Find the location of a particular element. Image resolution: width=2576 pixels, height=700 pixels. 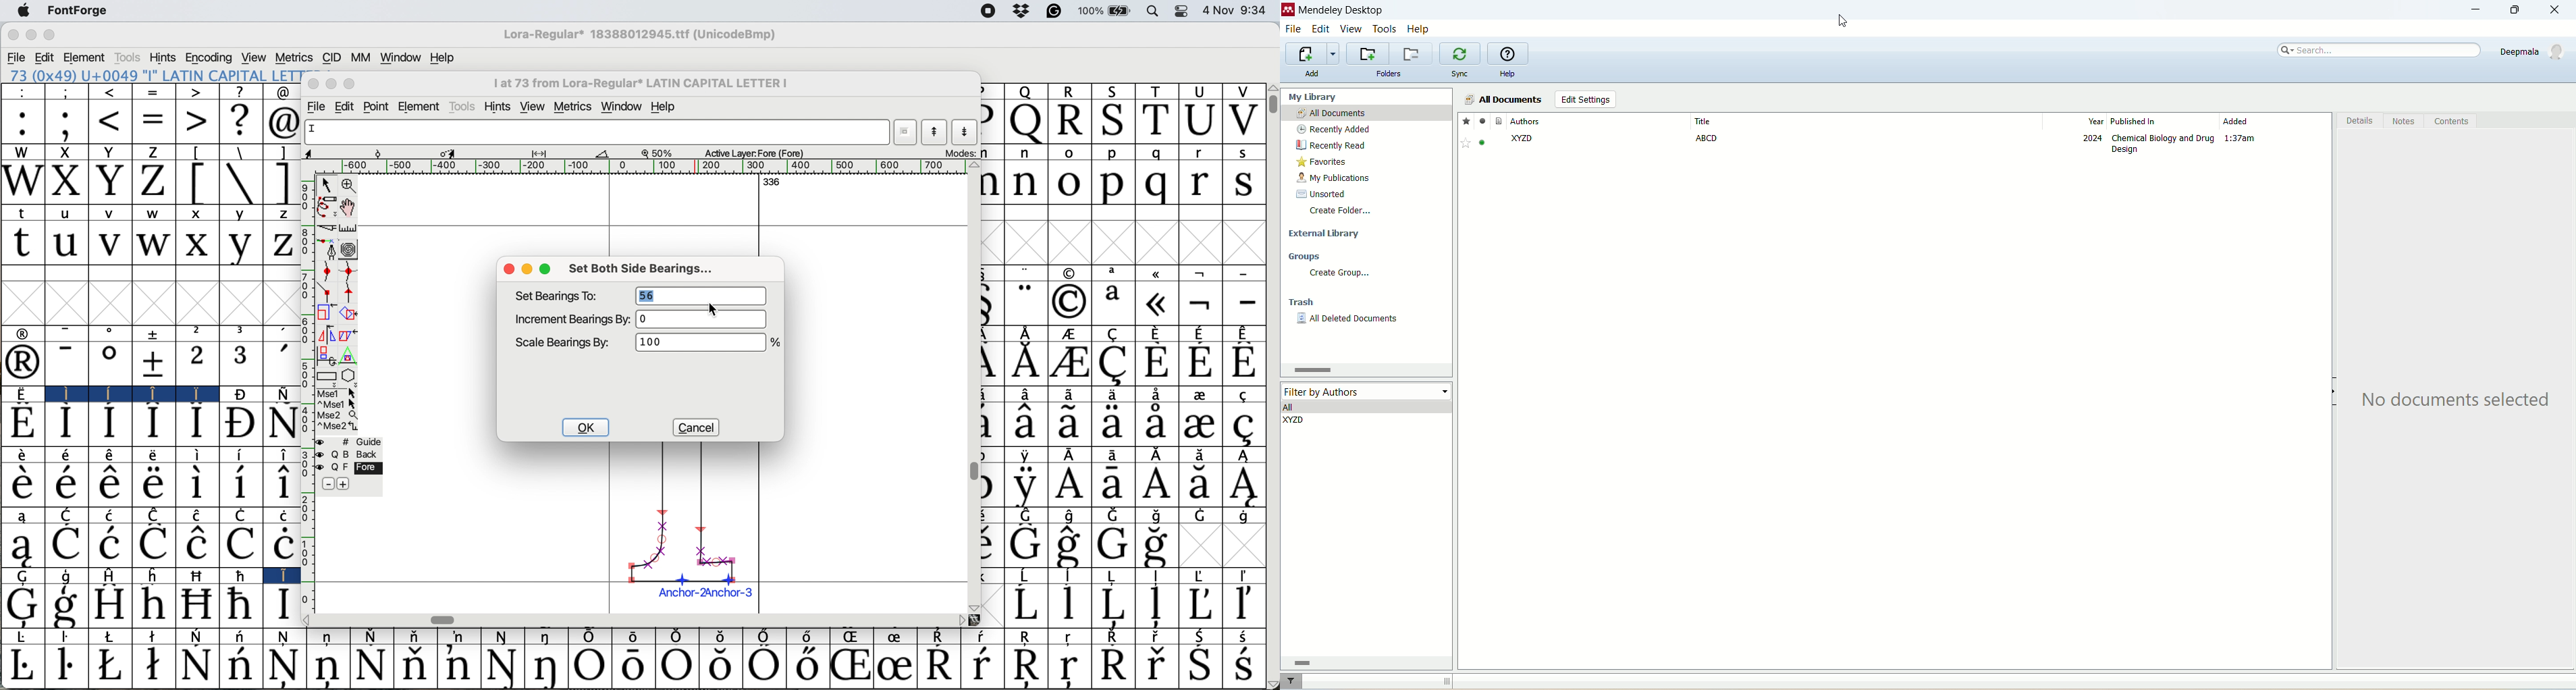

Symbol is located at coordinates (22, 454).